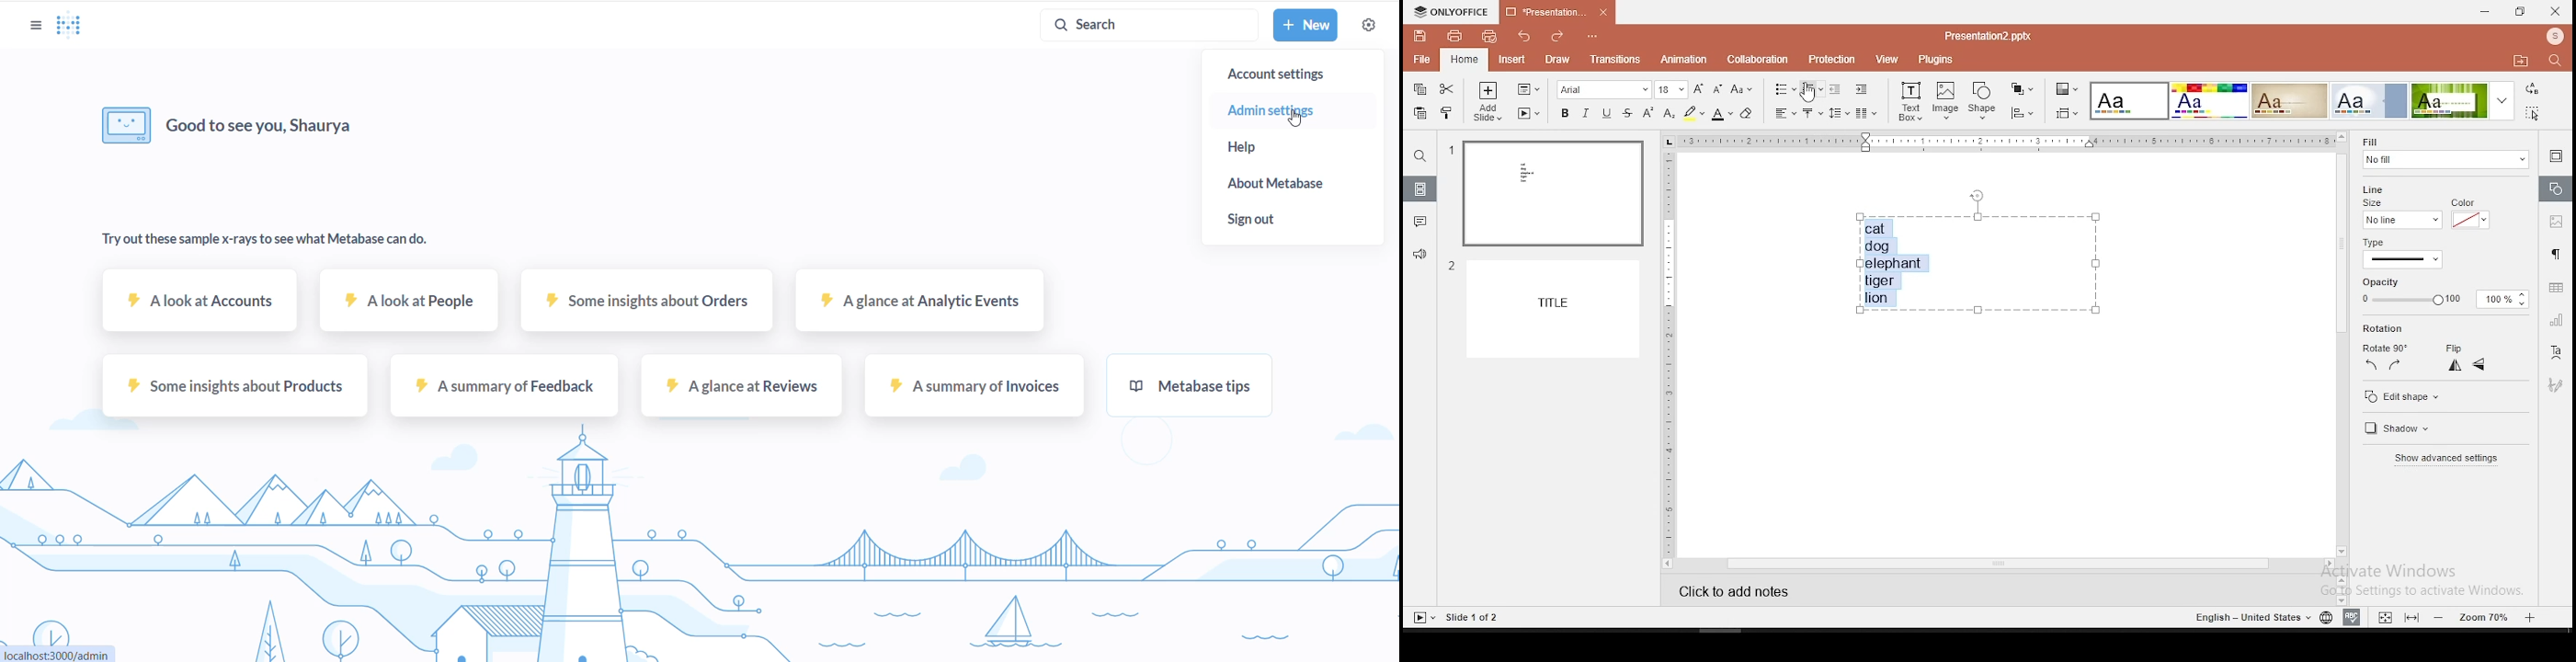  I want to click on slides, so click(1419, 189).